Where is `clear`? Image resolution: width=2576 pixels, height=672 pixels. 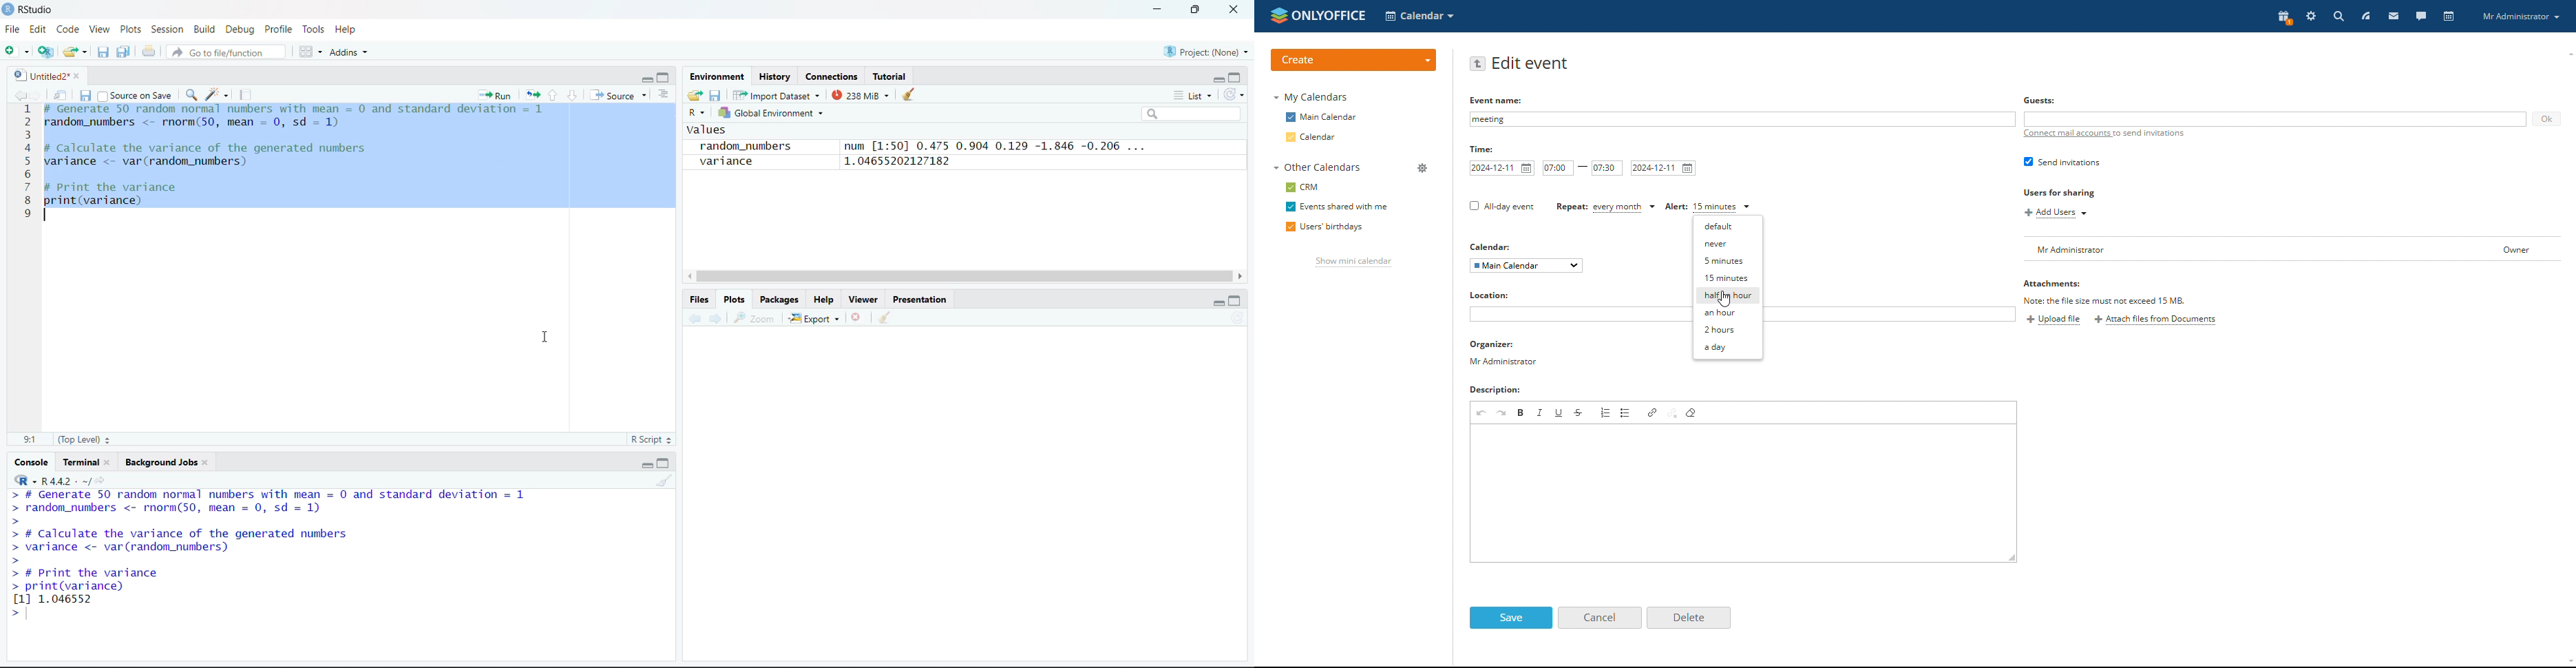 clear is located at coordinates (909, 94).